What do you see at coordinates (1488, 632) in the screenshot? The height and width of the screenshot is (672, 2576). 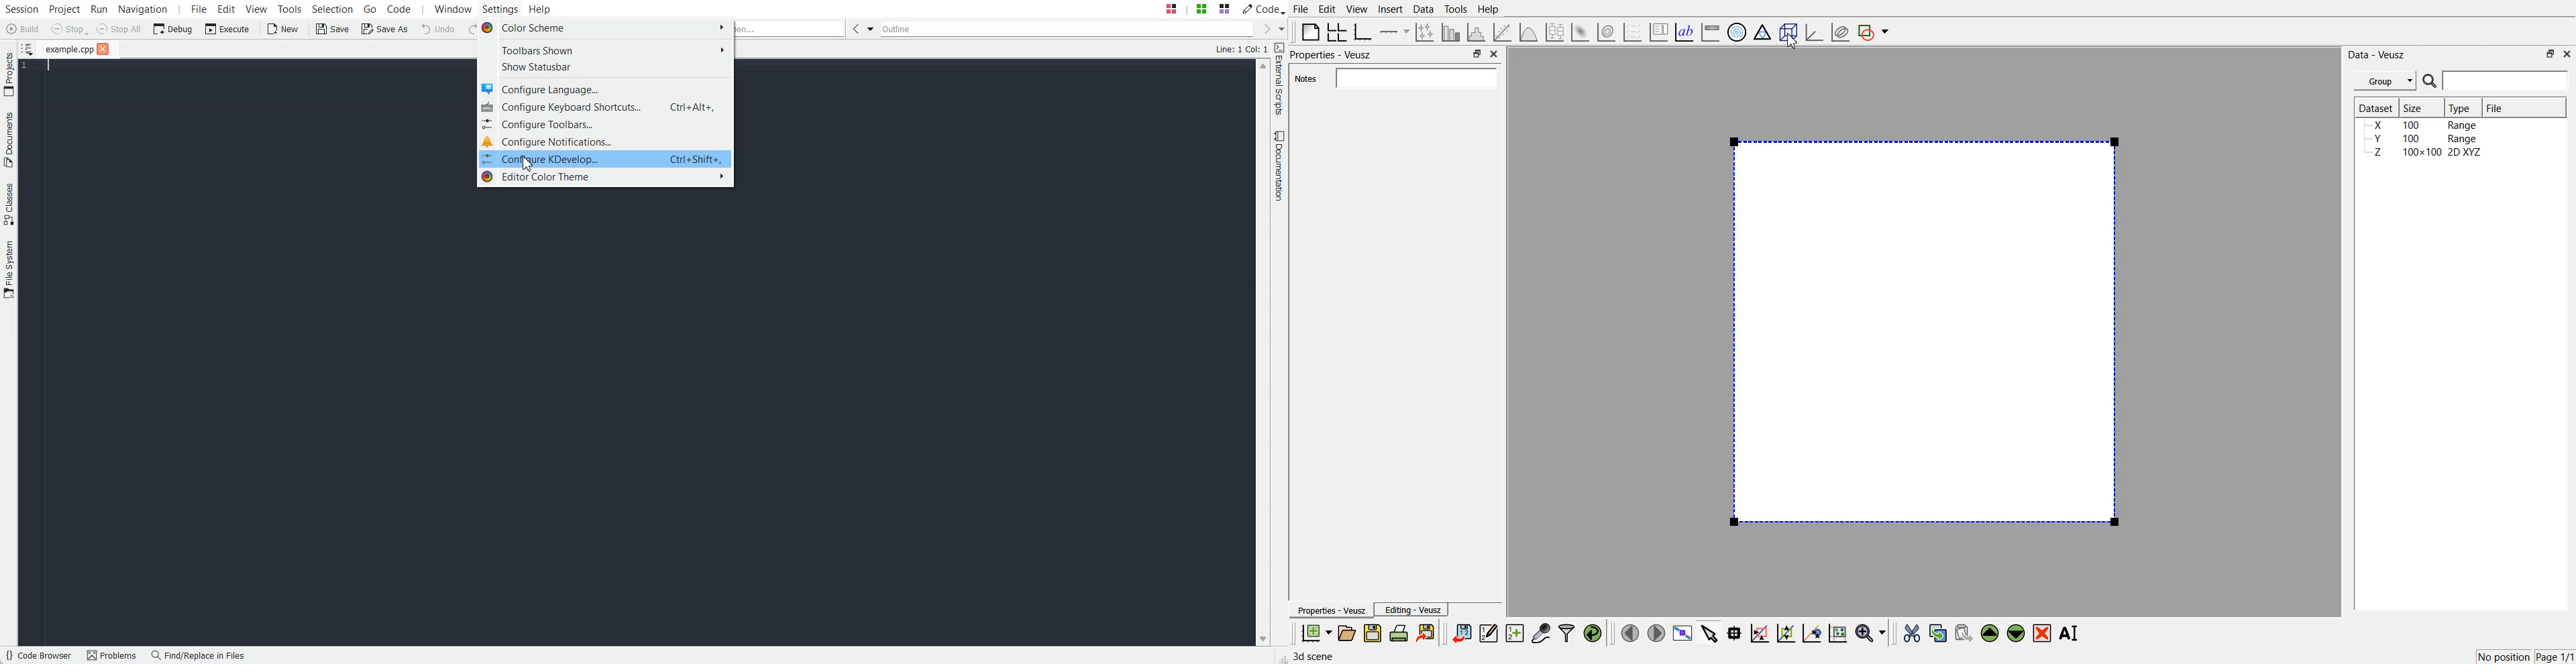 I see `Edit and enter new dataset` at bounding box center [1488, 632].